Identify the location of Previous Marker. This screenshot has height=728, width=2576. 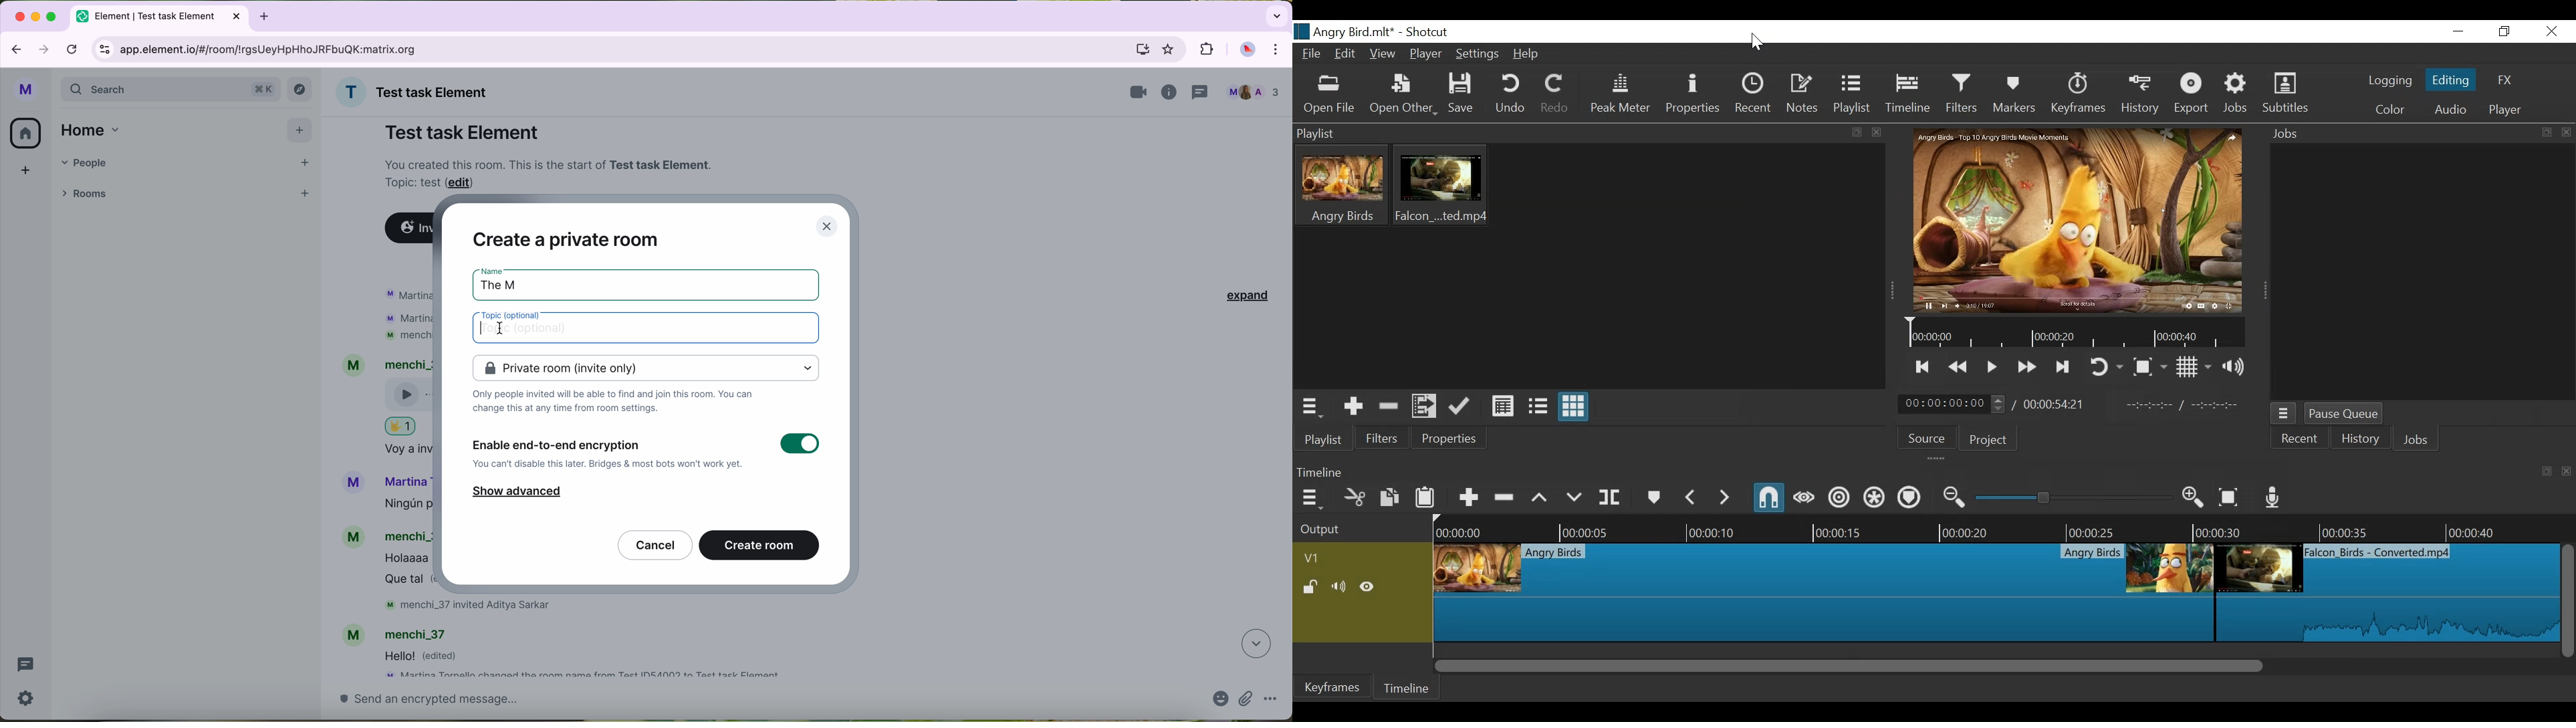
(1691, 499).